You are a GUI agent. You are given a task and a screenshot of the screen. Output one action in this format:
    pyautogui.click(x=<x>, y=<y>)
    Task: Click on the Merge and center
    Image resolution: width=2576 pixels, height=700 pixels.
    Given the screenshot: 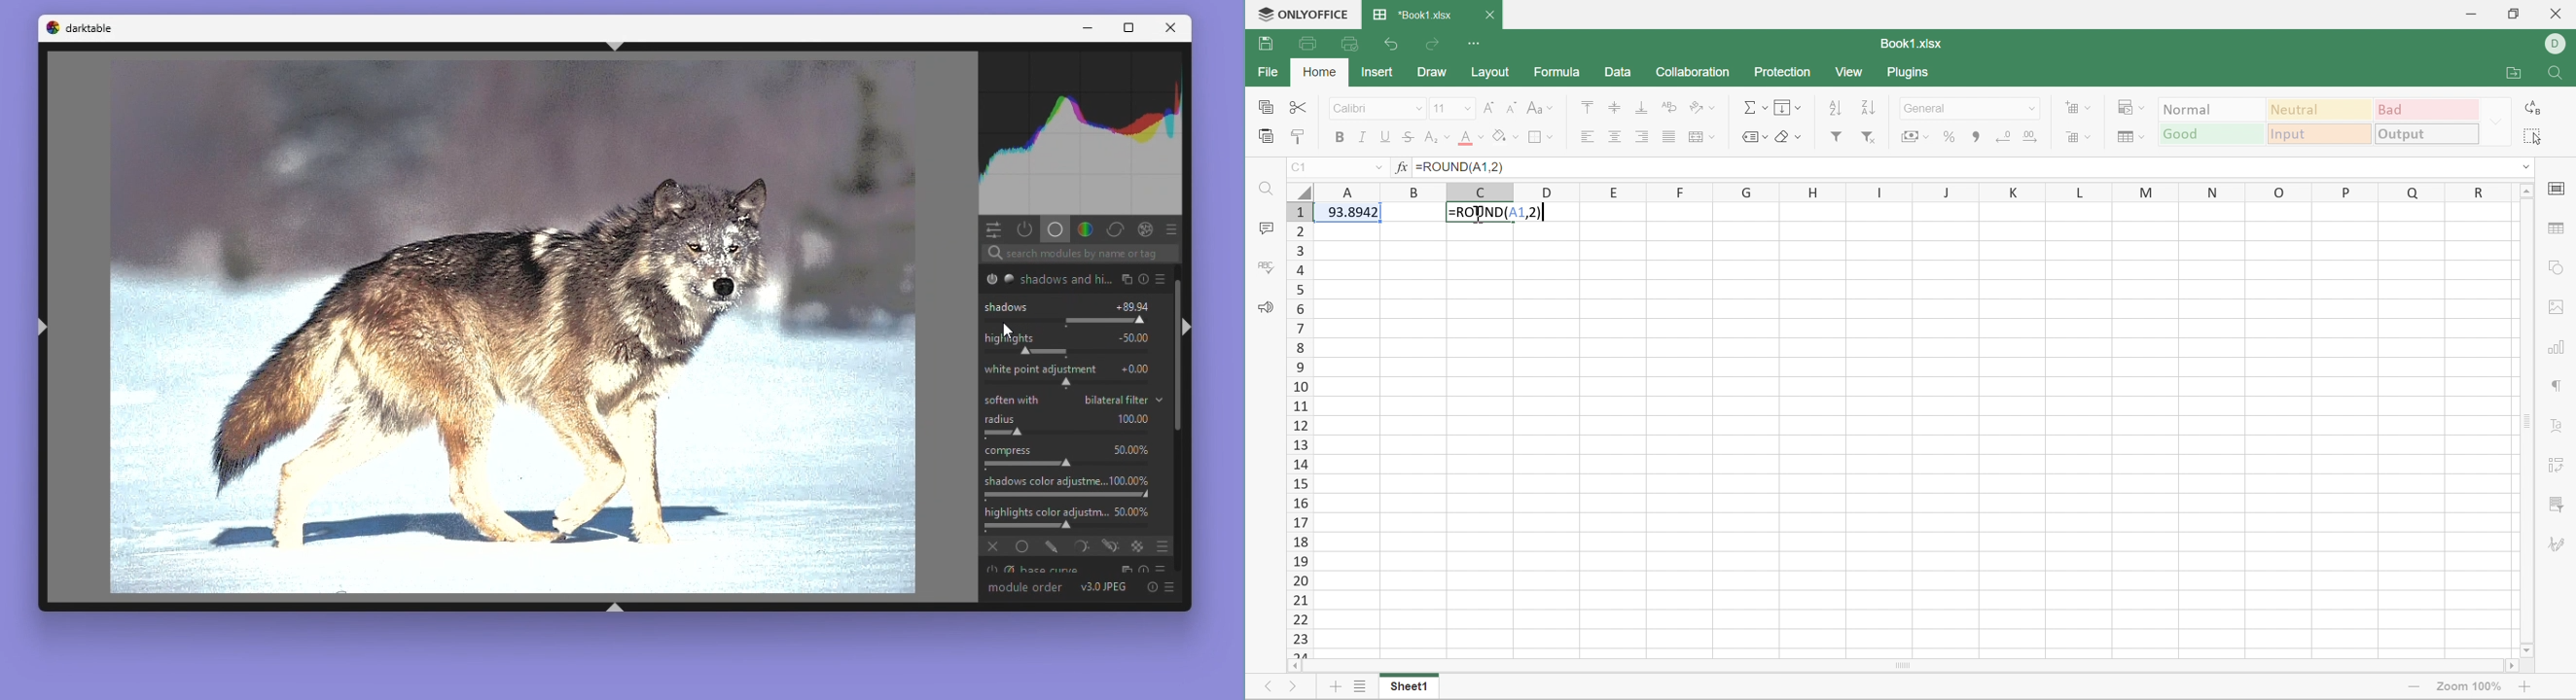 What is the action you would take?
    pyautogui.click(x=1702, y=136)
    